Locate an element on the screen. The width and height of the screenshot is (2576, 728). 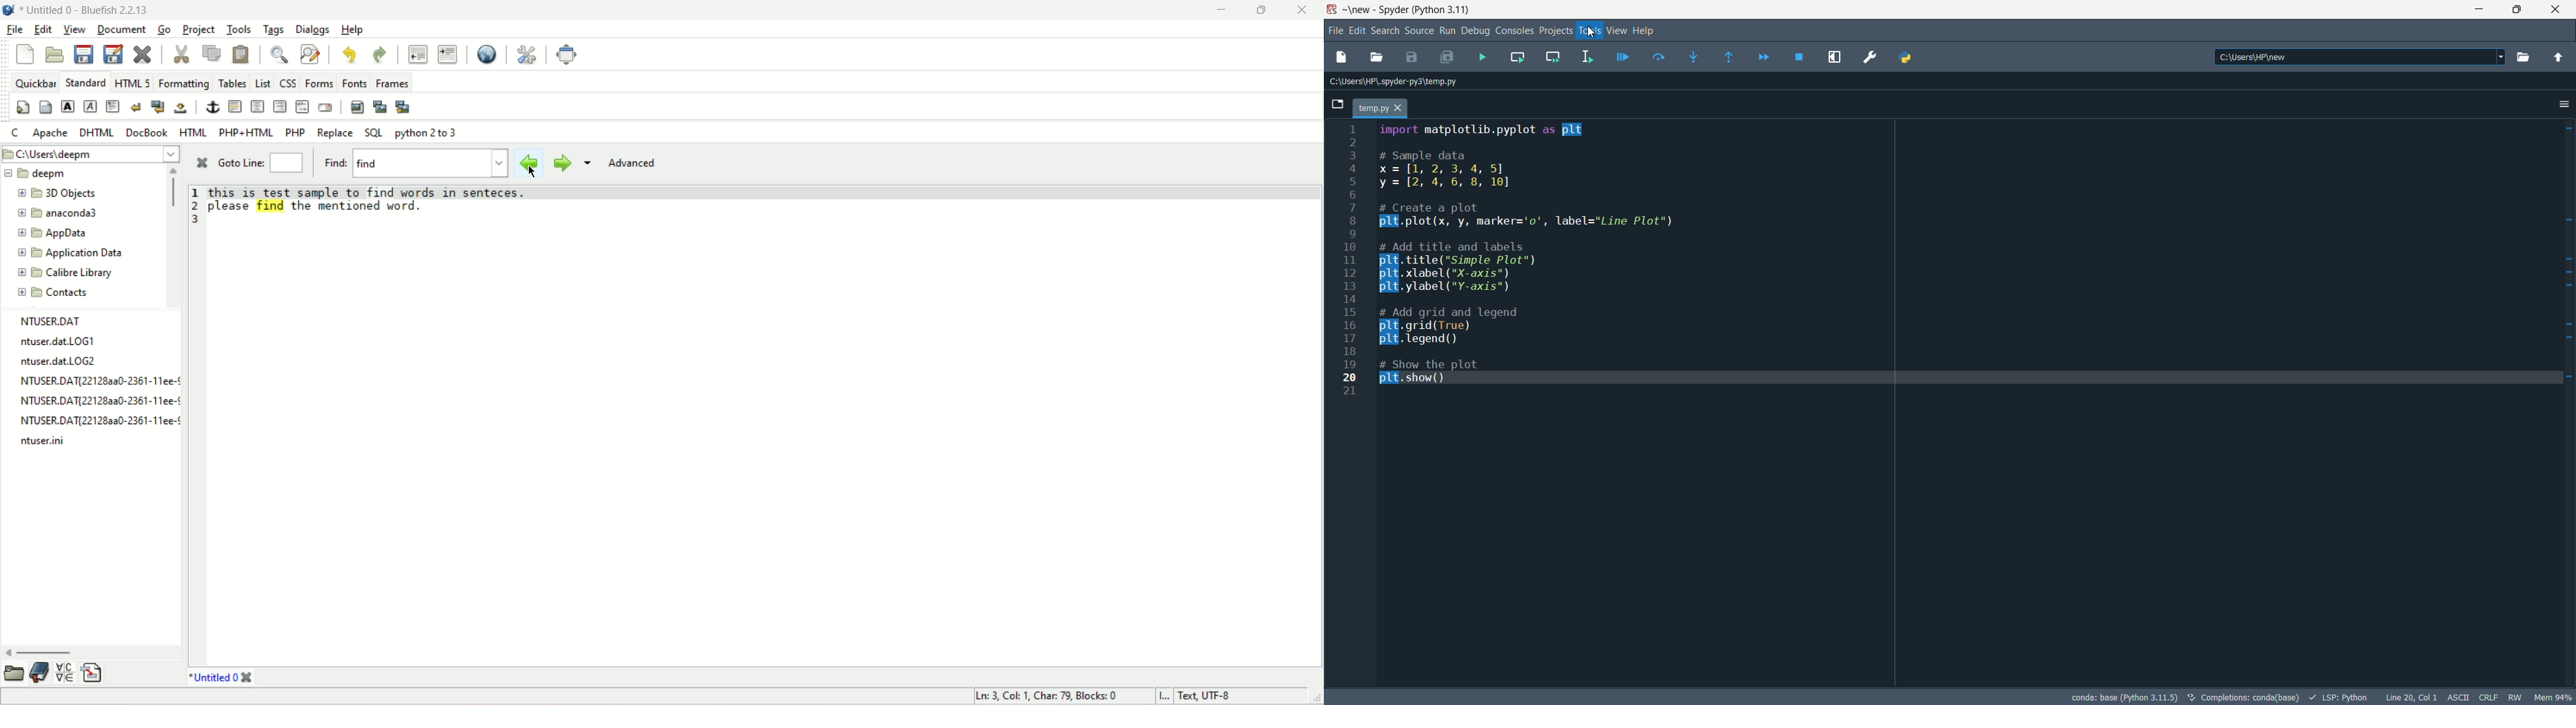
DHTML is located at coordinates (96, 133).